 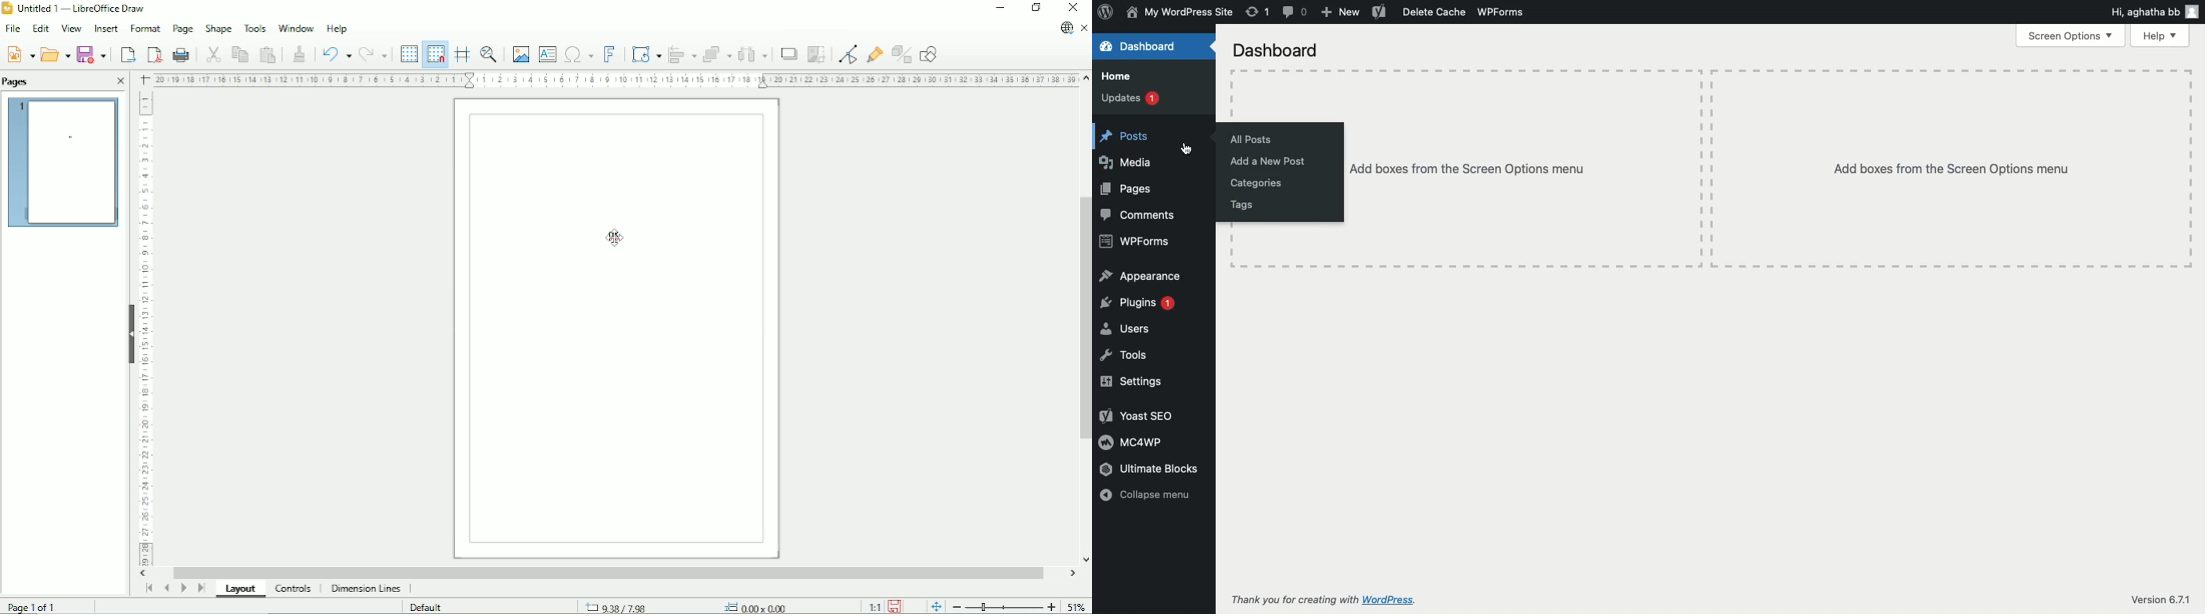 What do you see at coordinates (1141, 275) in the screenshot?
I see `Appearance` at bounding box center [1141, 275].